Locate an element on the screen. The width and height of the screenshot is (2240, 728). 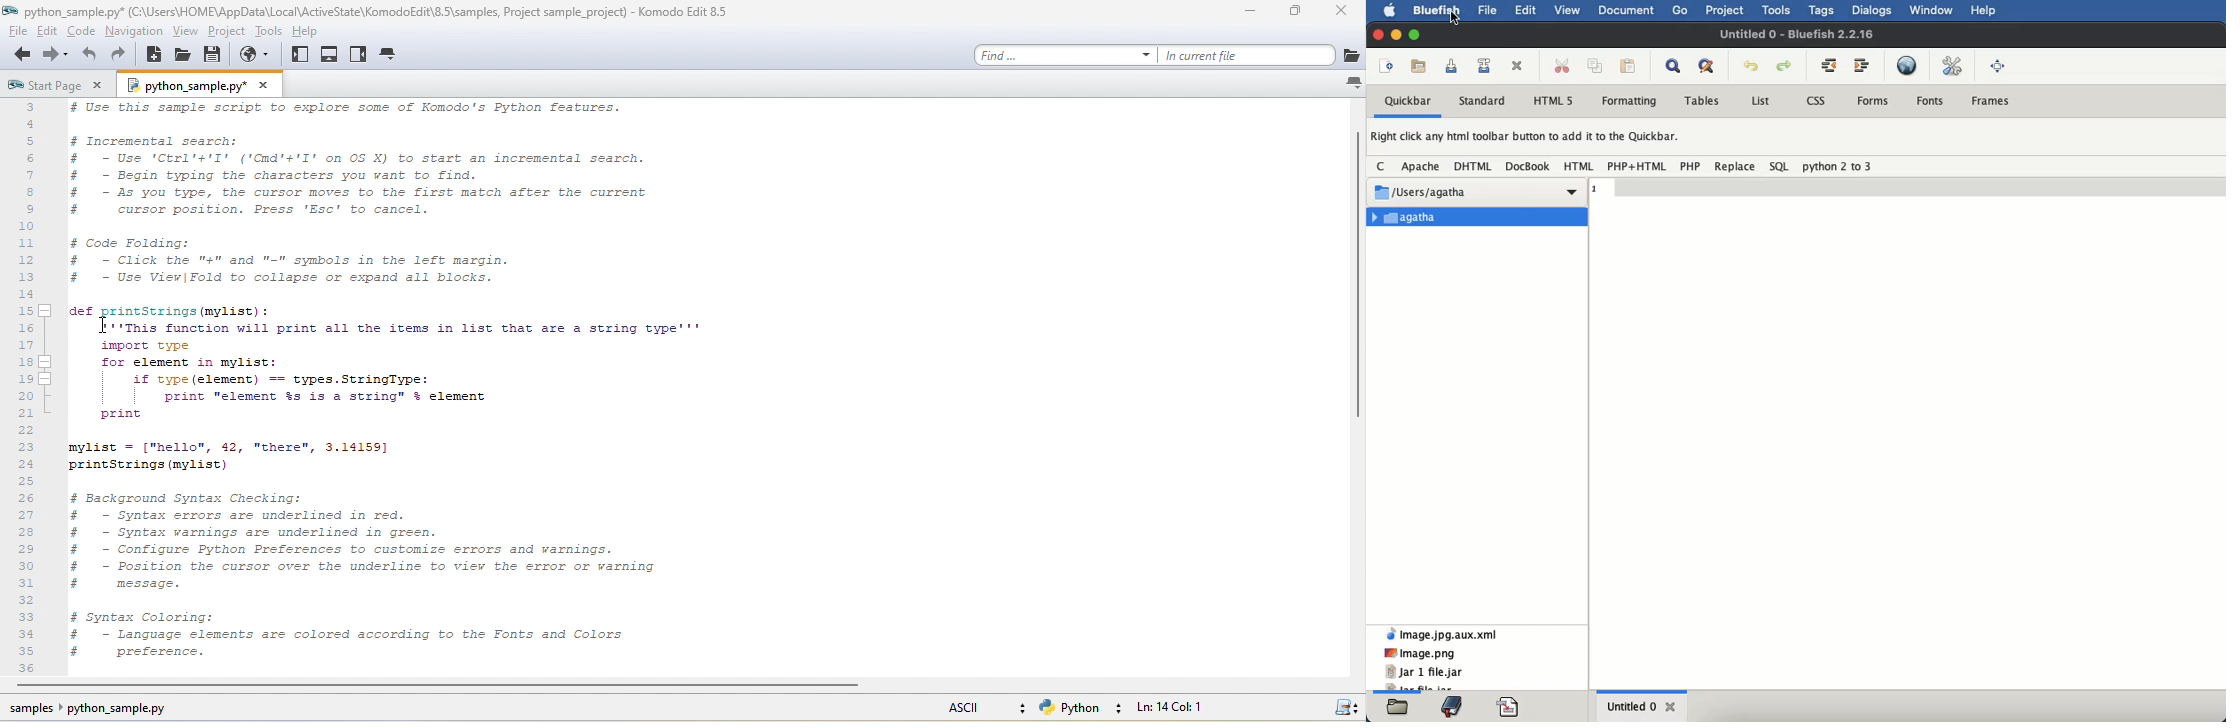
save is located at coordinates (217, 55).